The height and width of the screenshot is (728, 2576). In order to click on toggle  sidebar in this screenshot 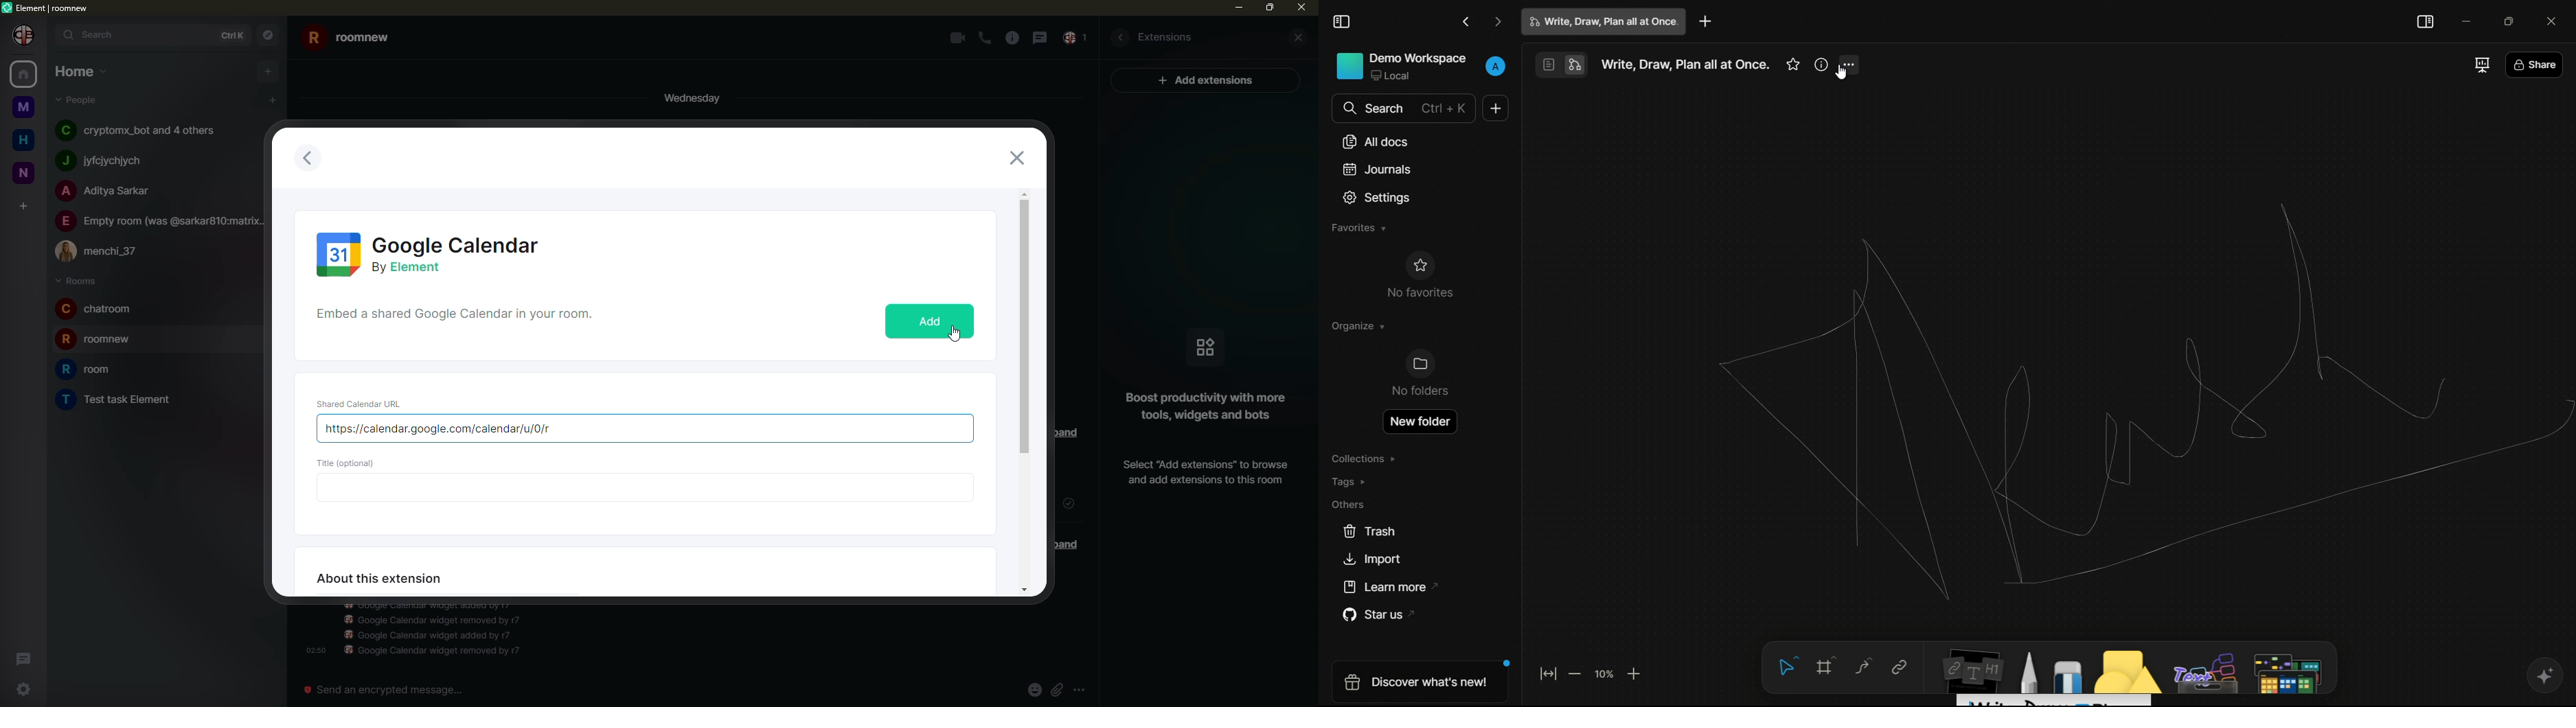, I will do `click(1340, 23)`.